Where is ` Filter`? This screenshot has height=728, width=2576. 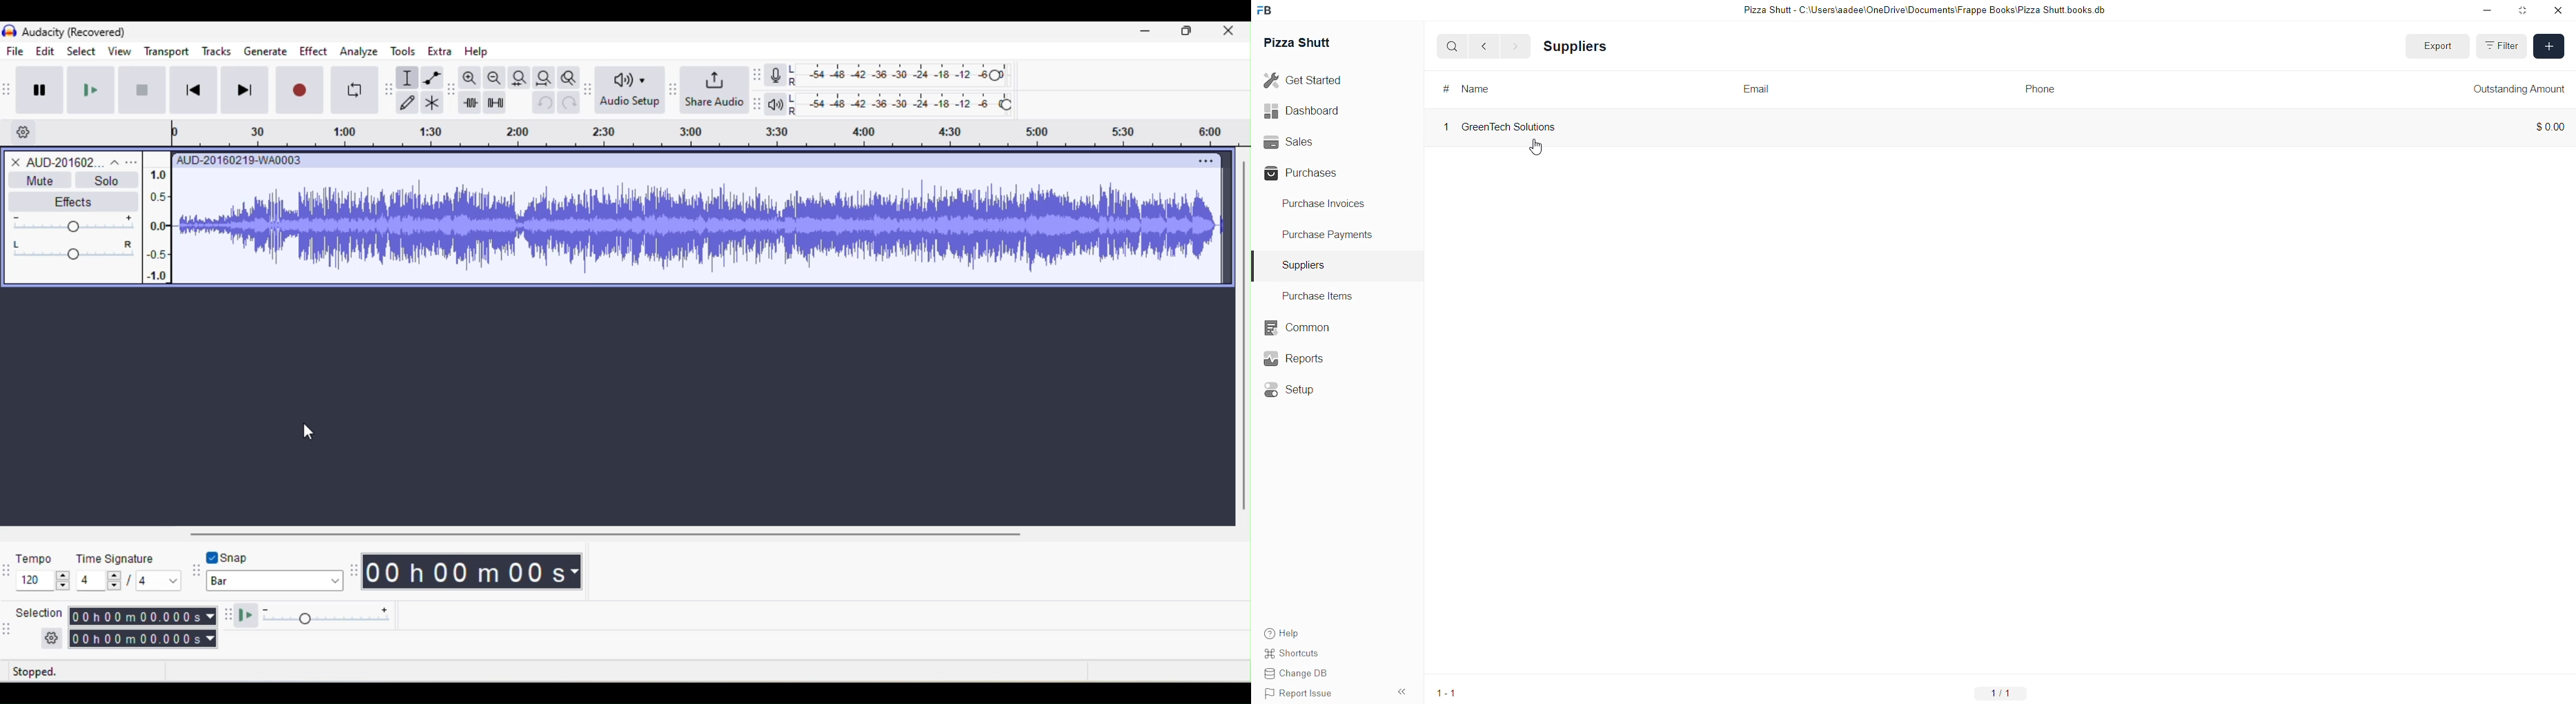  Filter is located at coordinates (2508, 46).